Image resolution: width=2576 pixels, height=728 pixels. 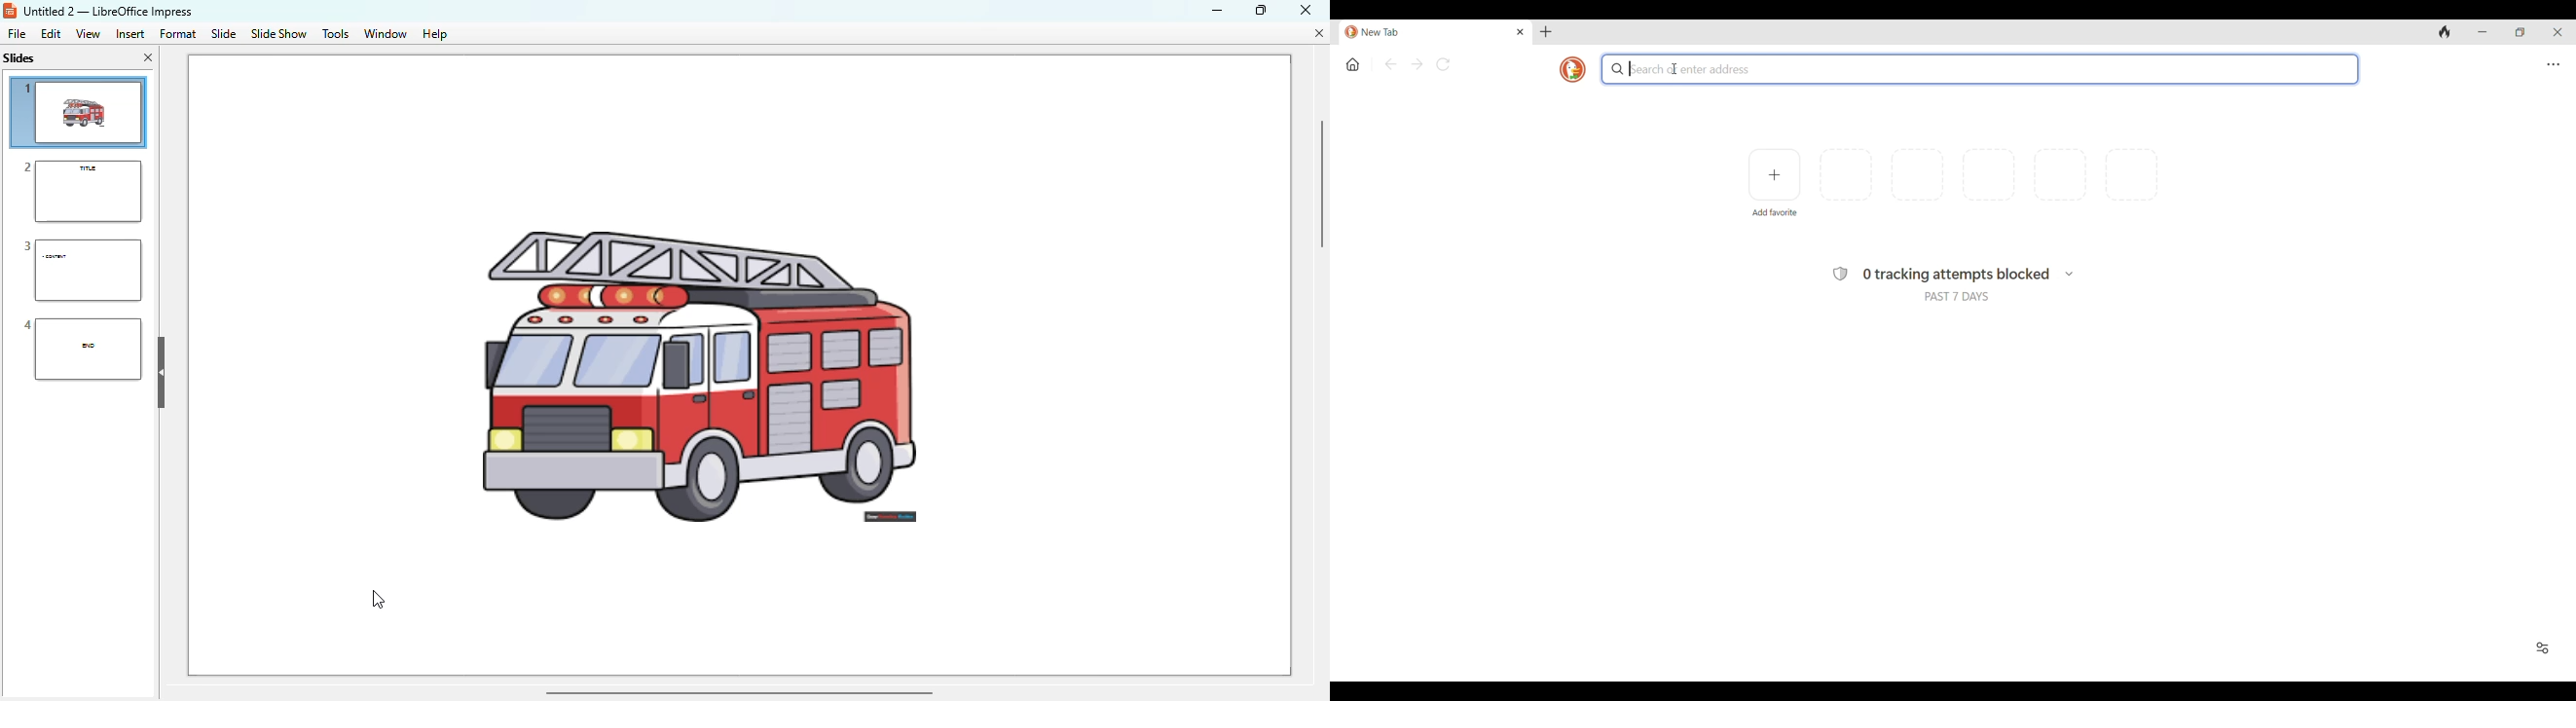 I want to click on Cursor position unchanged, so click(x=1674, y=69).